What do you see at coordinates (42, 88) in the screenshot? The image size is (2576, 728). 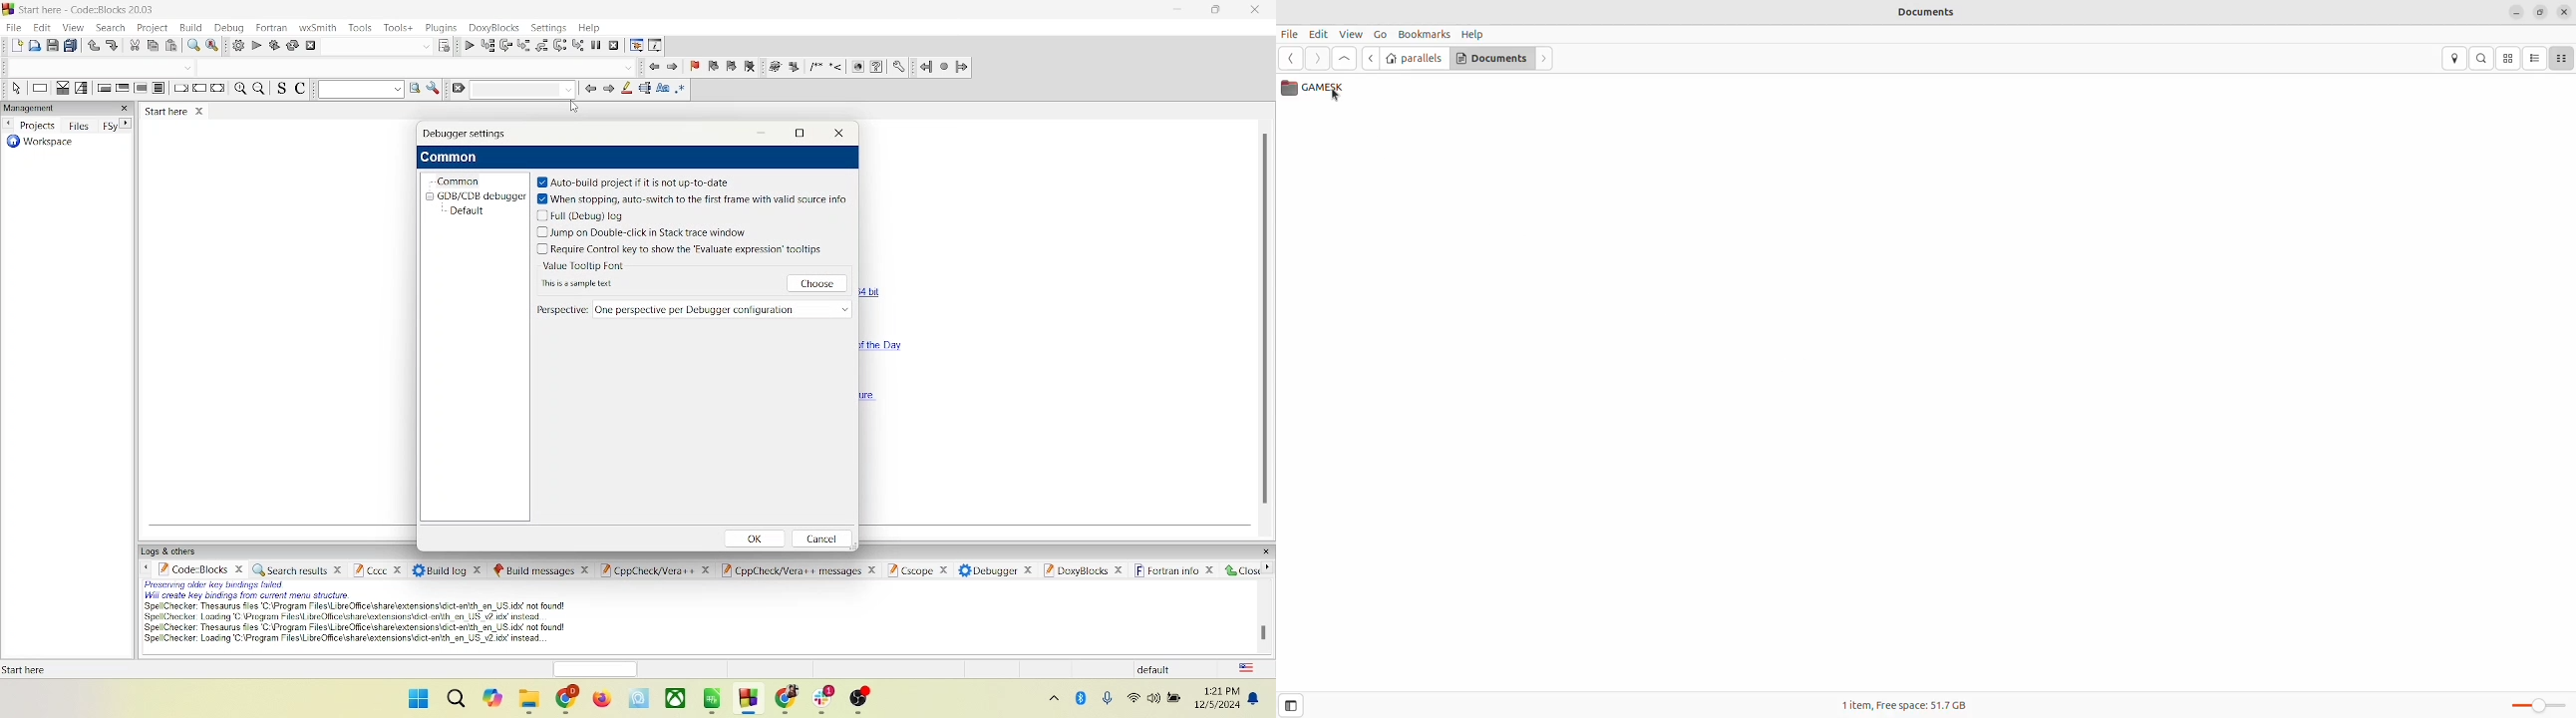 I see `instruction` at bounding box center [42, 88].